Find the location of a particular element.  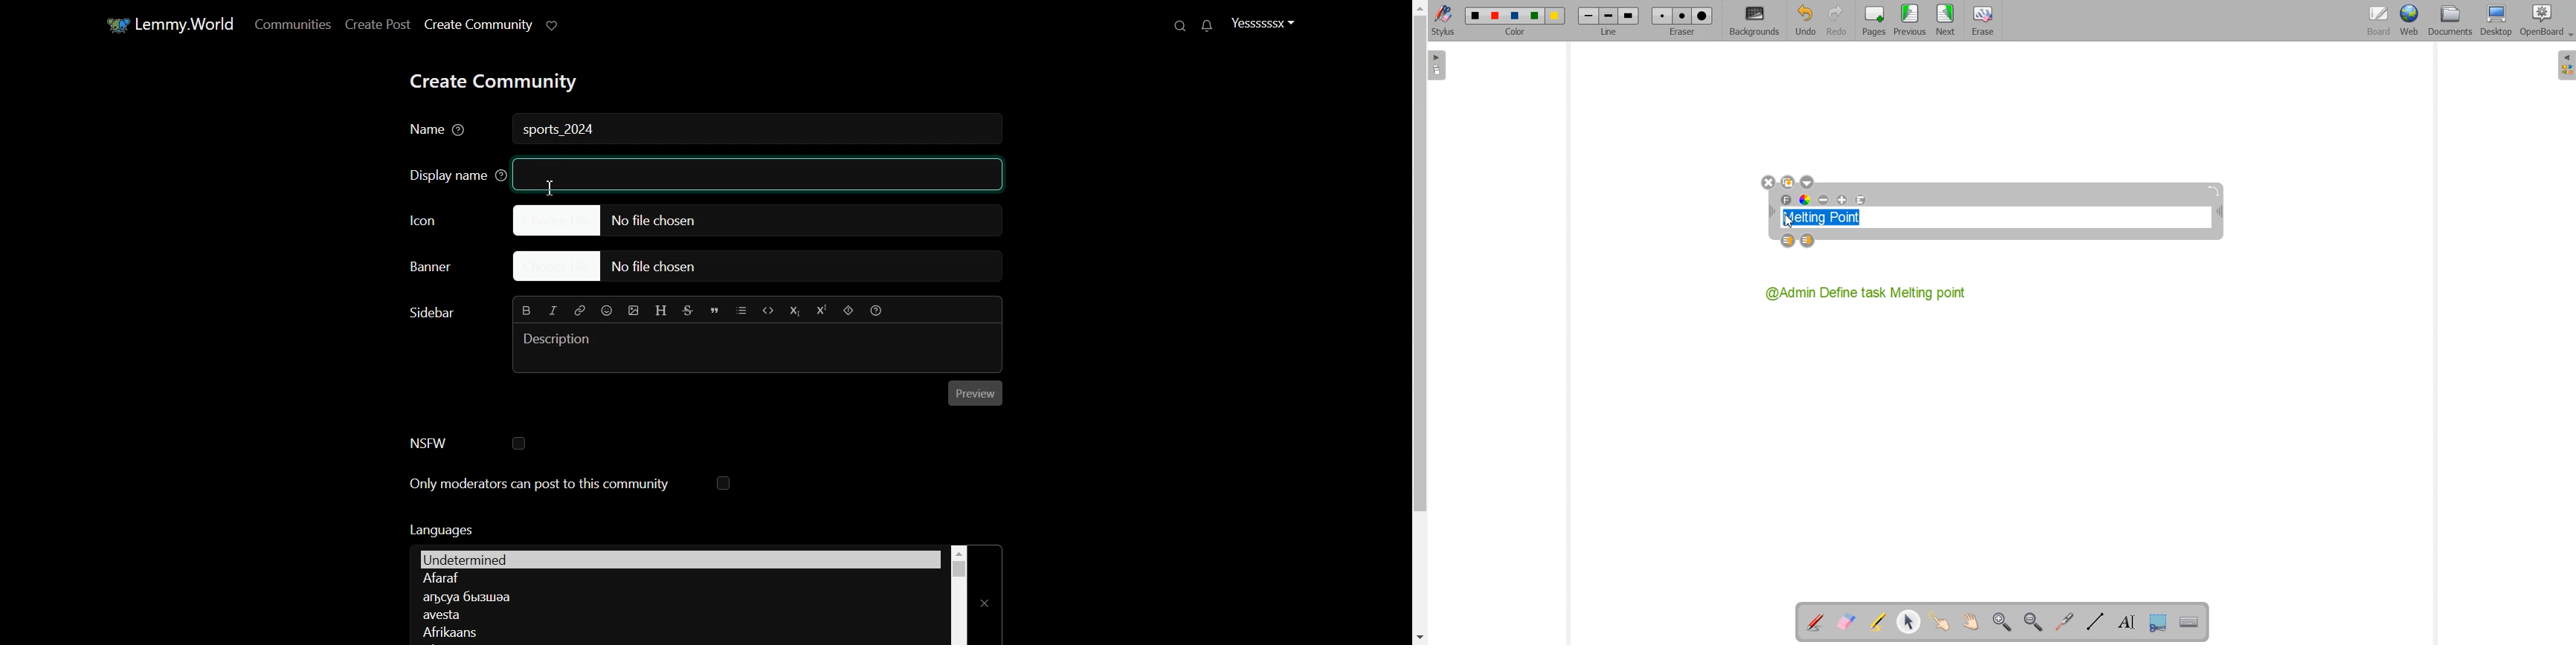

Icon  is located at coordinates (444, 218).